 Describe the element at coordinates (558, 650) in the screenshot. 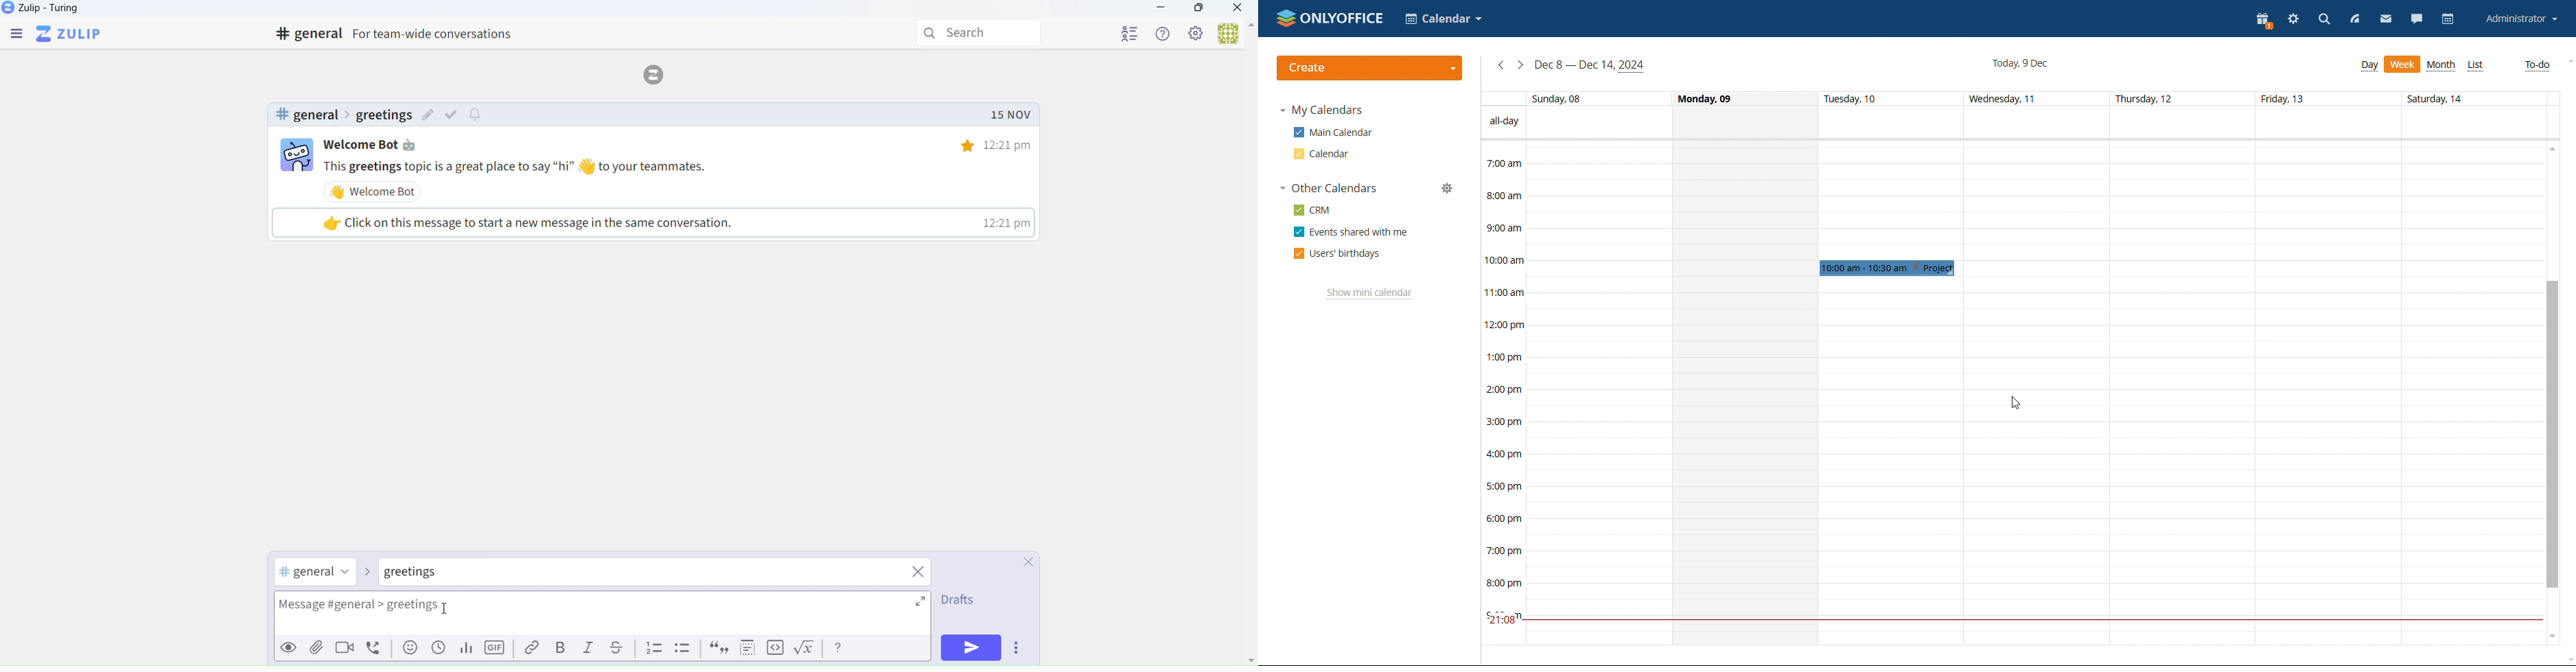

I see `bold` at that location.